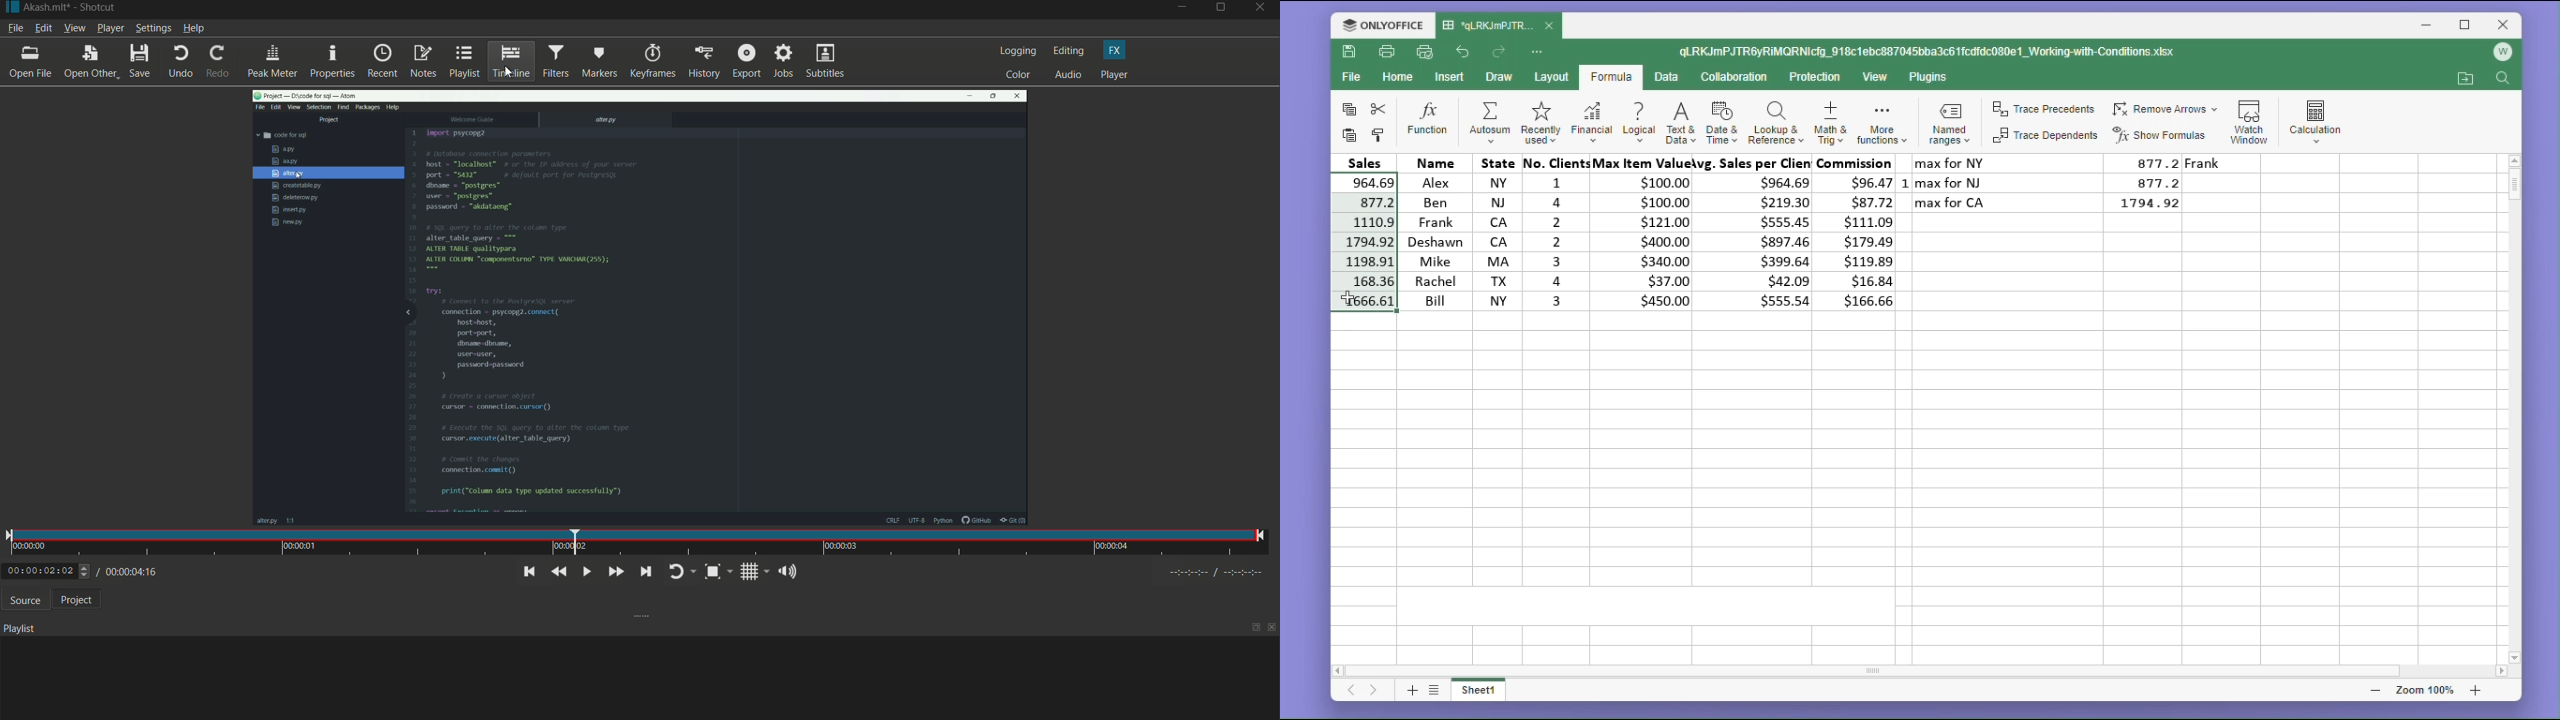 This screenshot has width=2576, height=728. What do you see at coordinates (1860, 233) in the screenshot?
I see `commission` at bounding box center [1860, 233].